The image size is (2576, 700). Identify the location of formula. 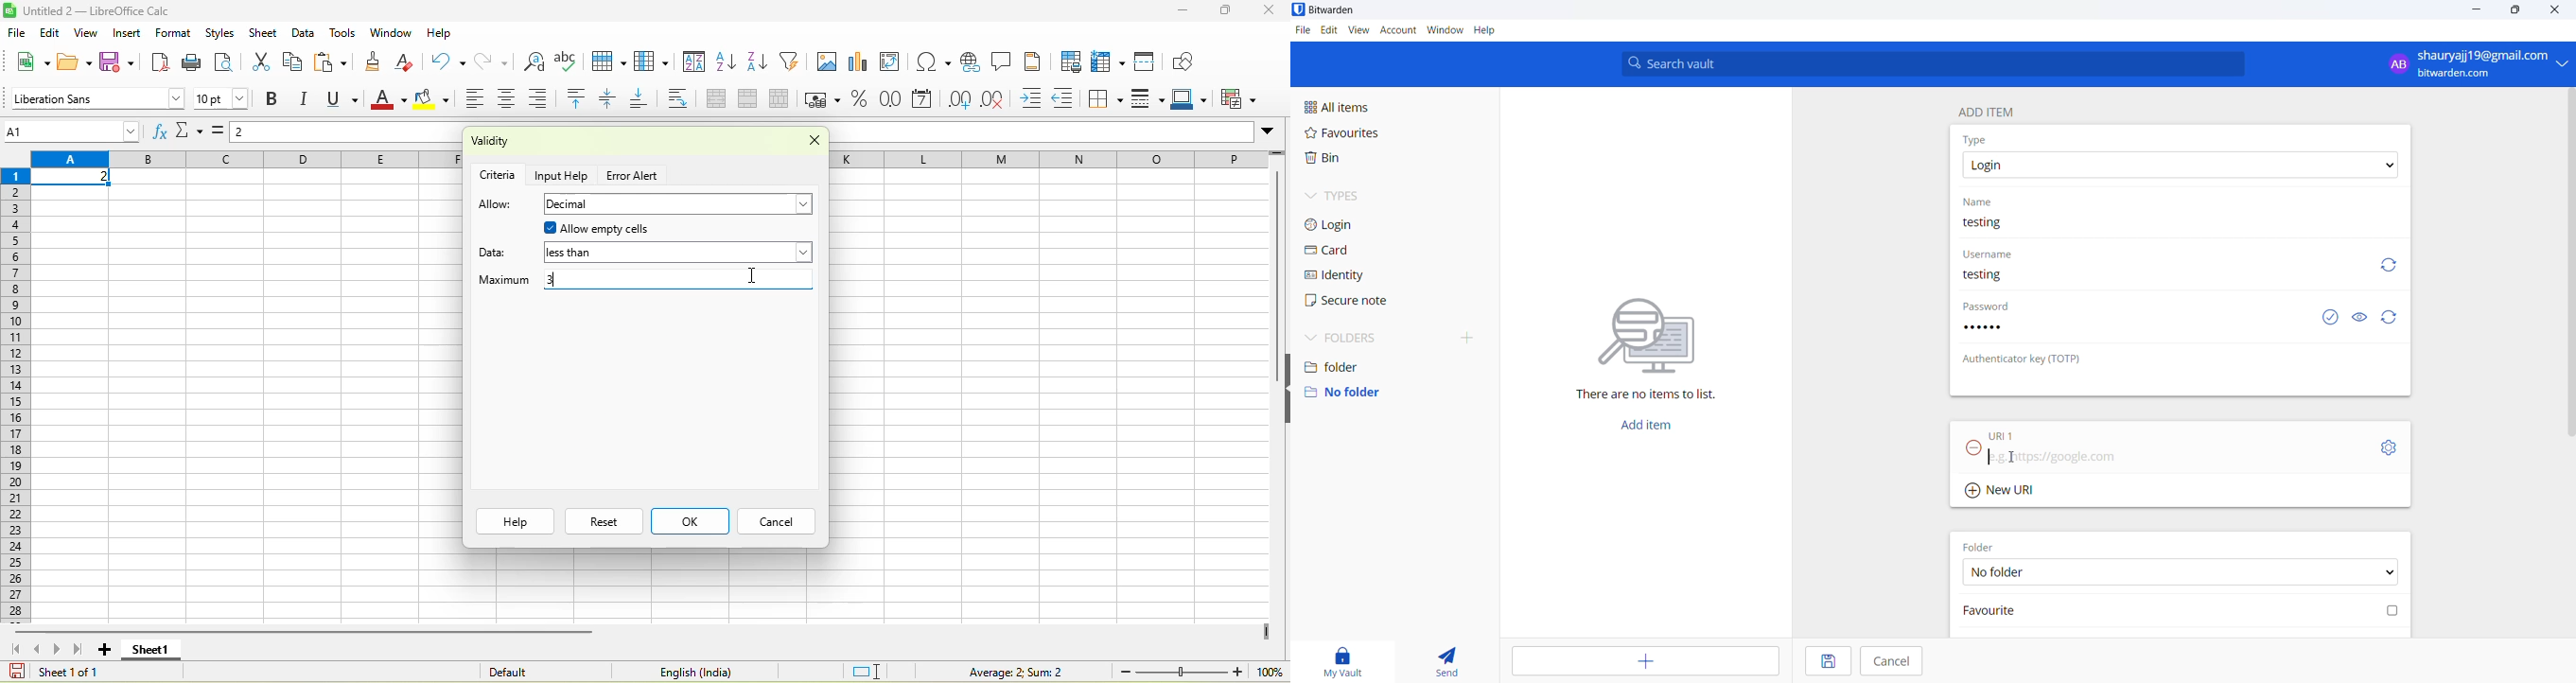
(221, 135).